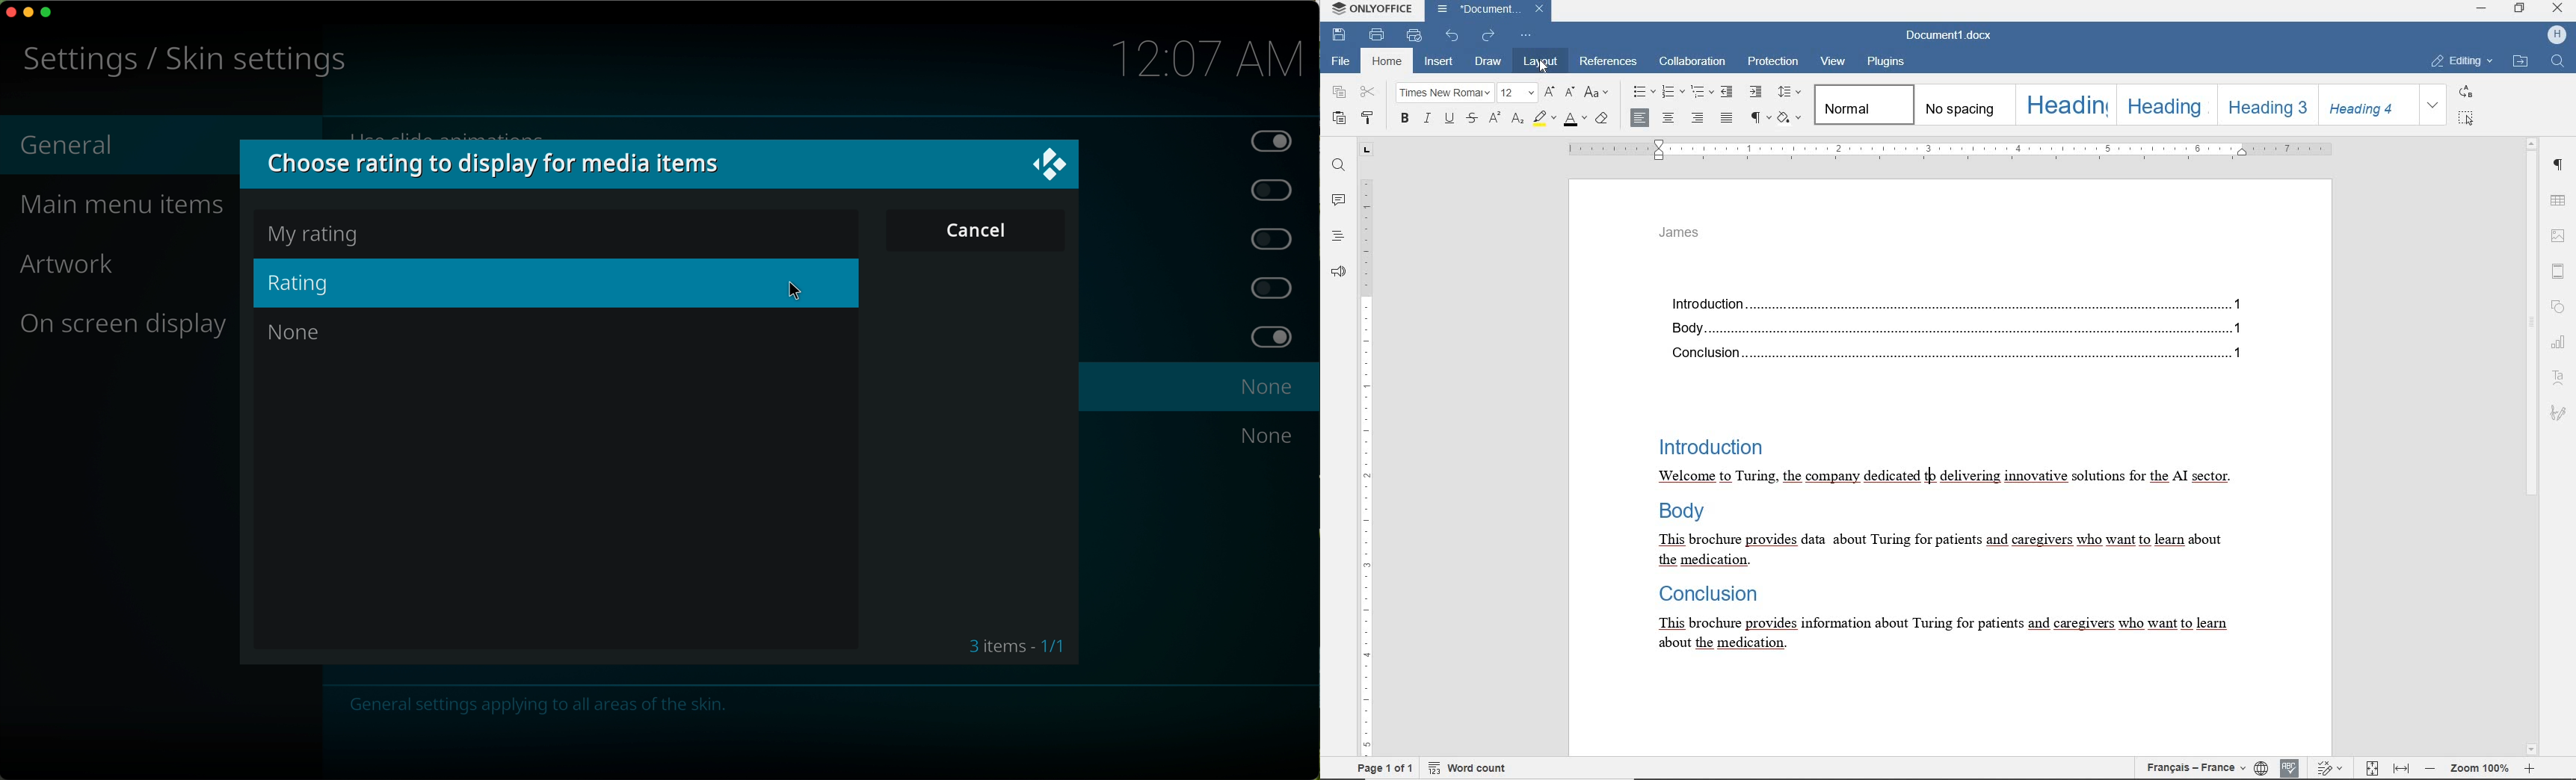  Describe the element at coordinates (2560, 167) in the screenshot. I see `paragraph settings` at that location.